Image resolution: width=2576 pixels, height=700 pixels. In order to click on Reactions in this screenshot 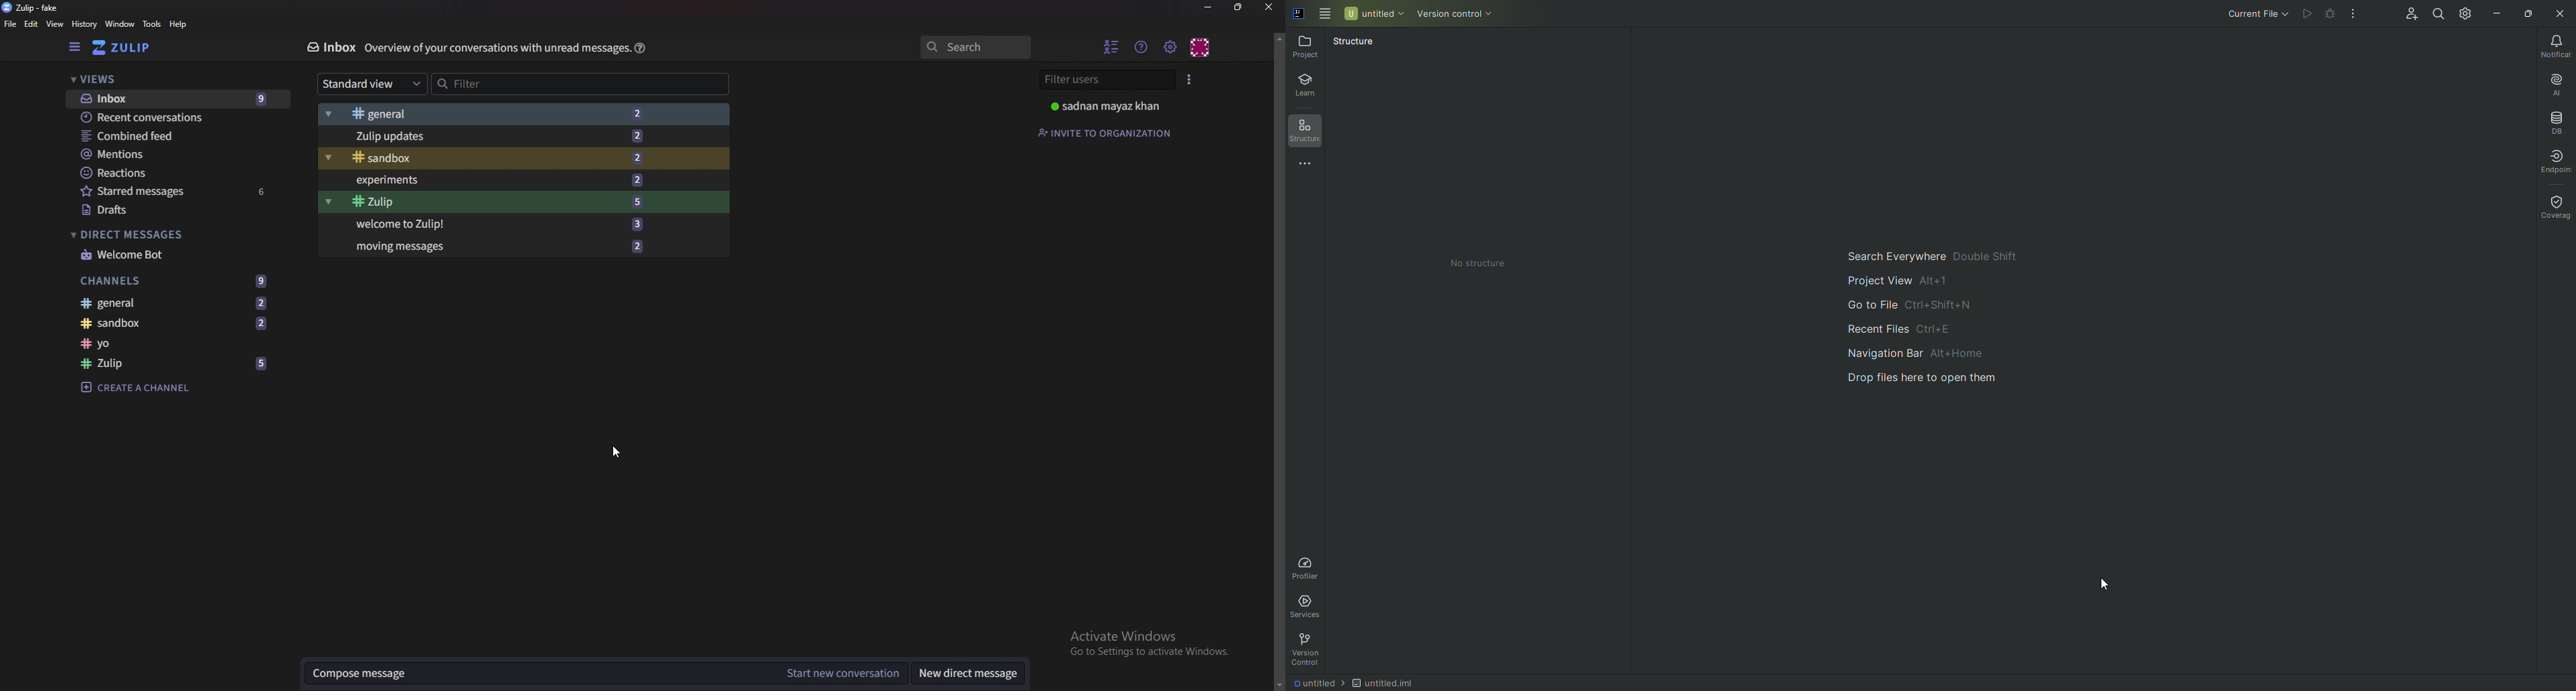, I will do `click(164, 173)`.